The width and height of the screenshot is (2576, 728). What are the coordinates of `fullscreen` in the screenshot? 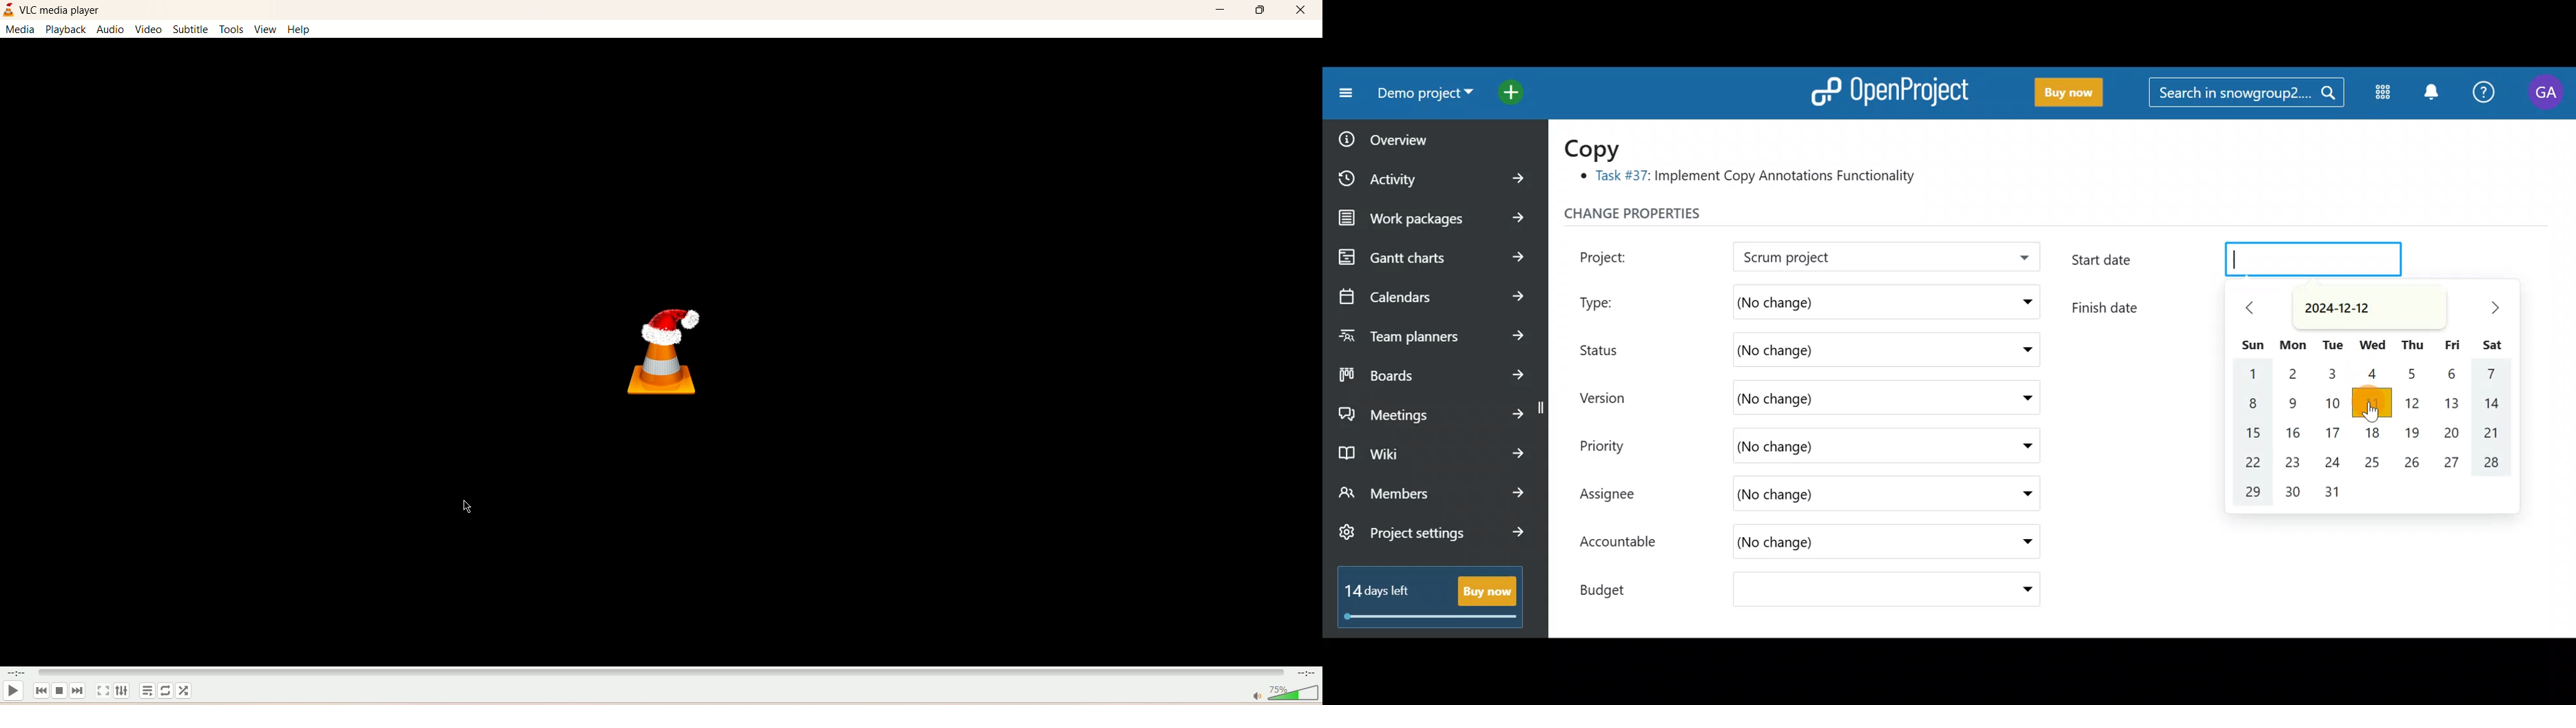 It's located at (103, 691).